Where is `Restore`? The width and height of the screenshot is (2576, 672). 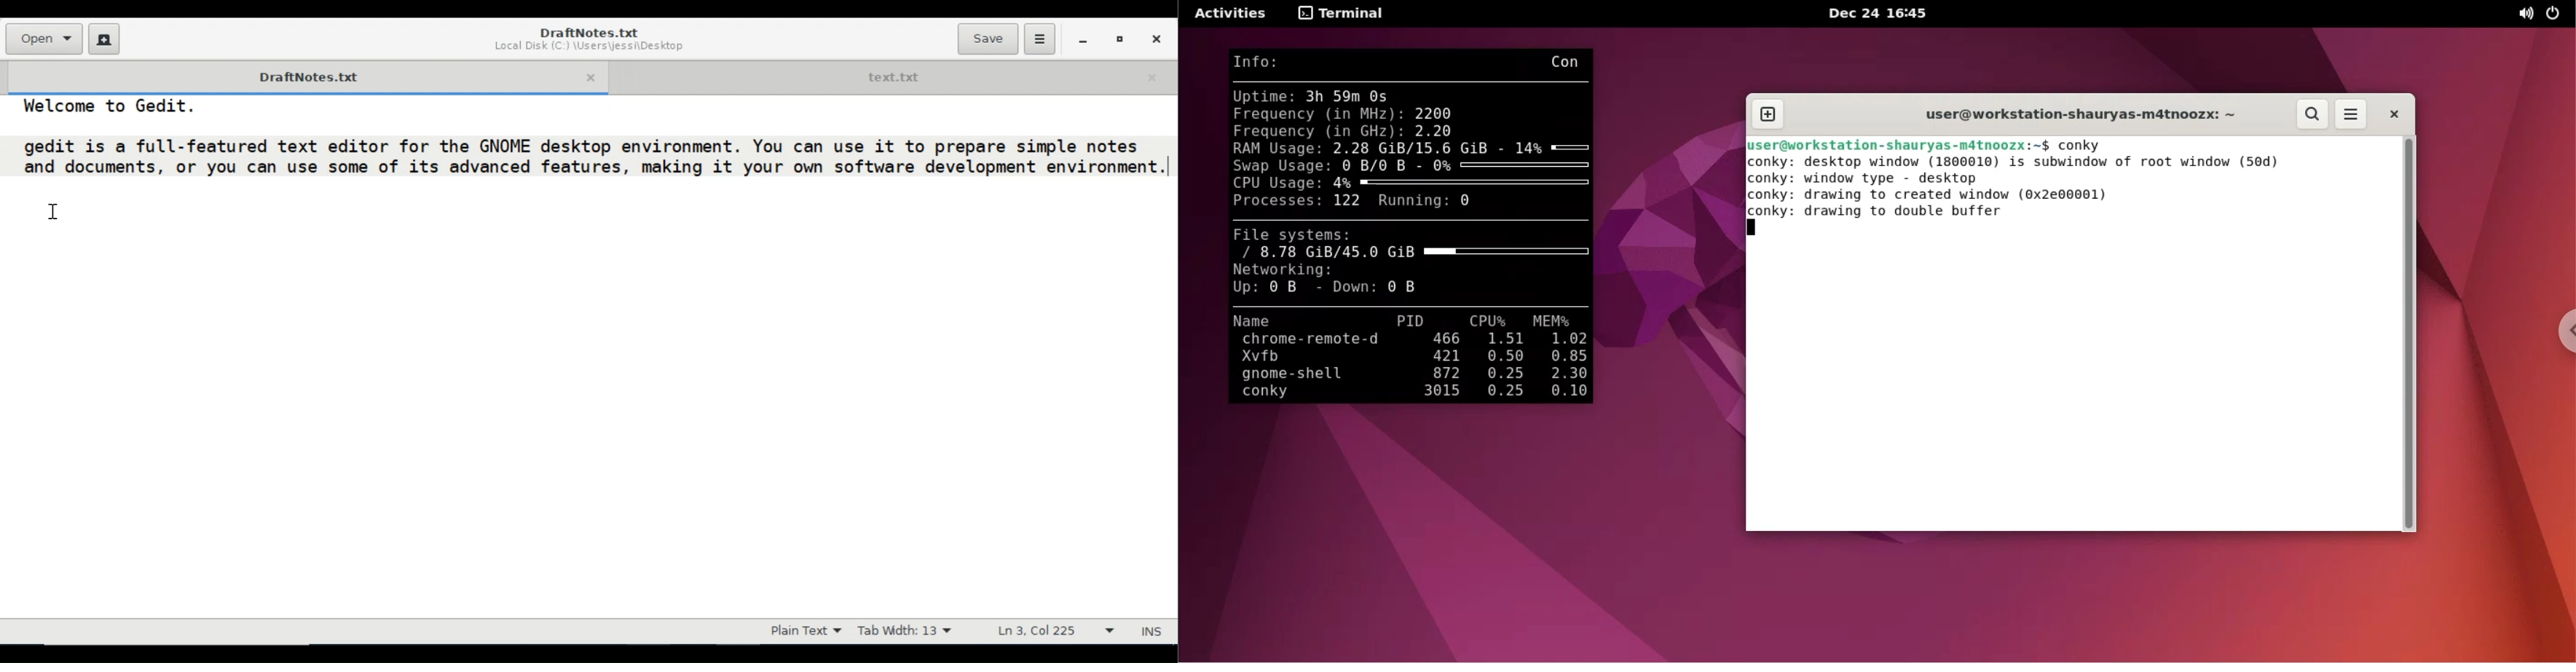
Restore is located at coordinates (1121, 38).